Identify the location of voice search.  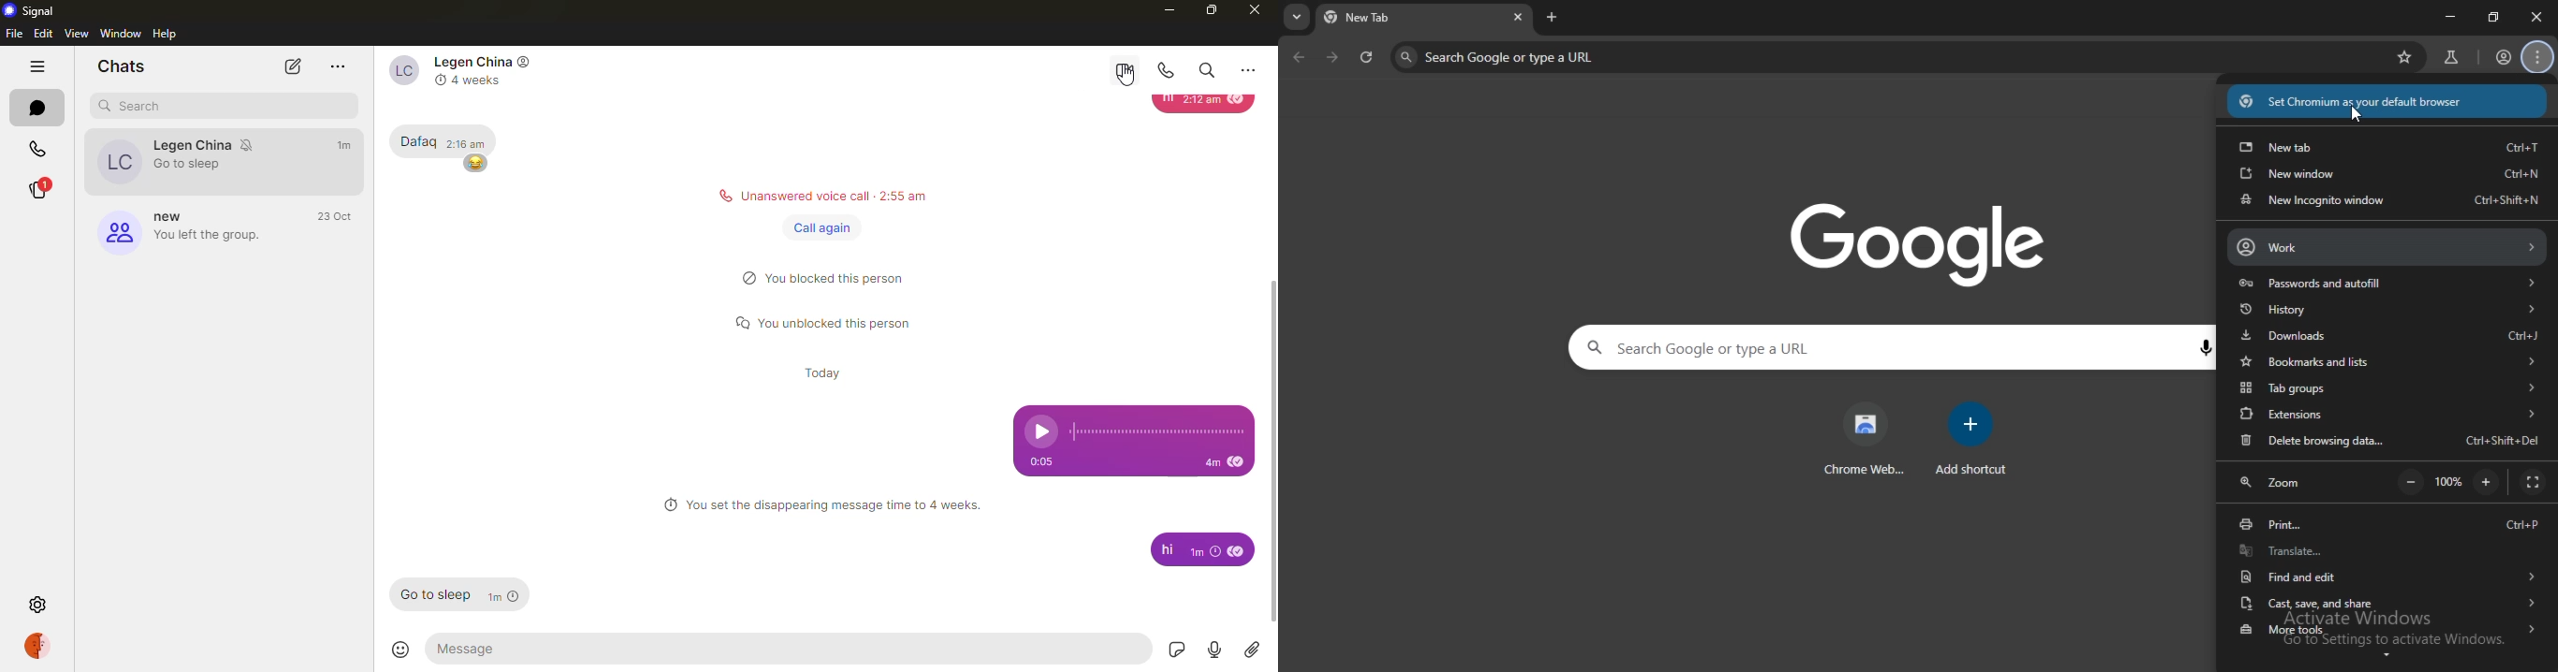
(2203, 347).